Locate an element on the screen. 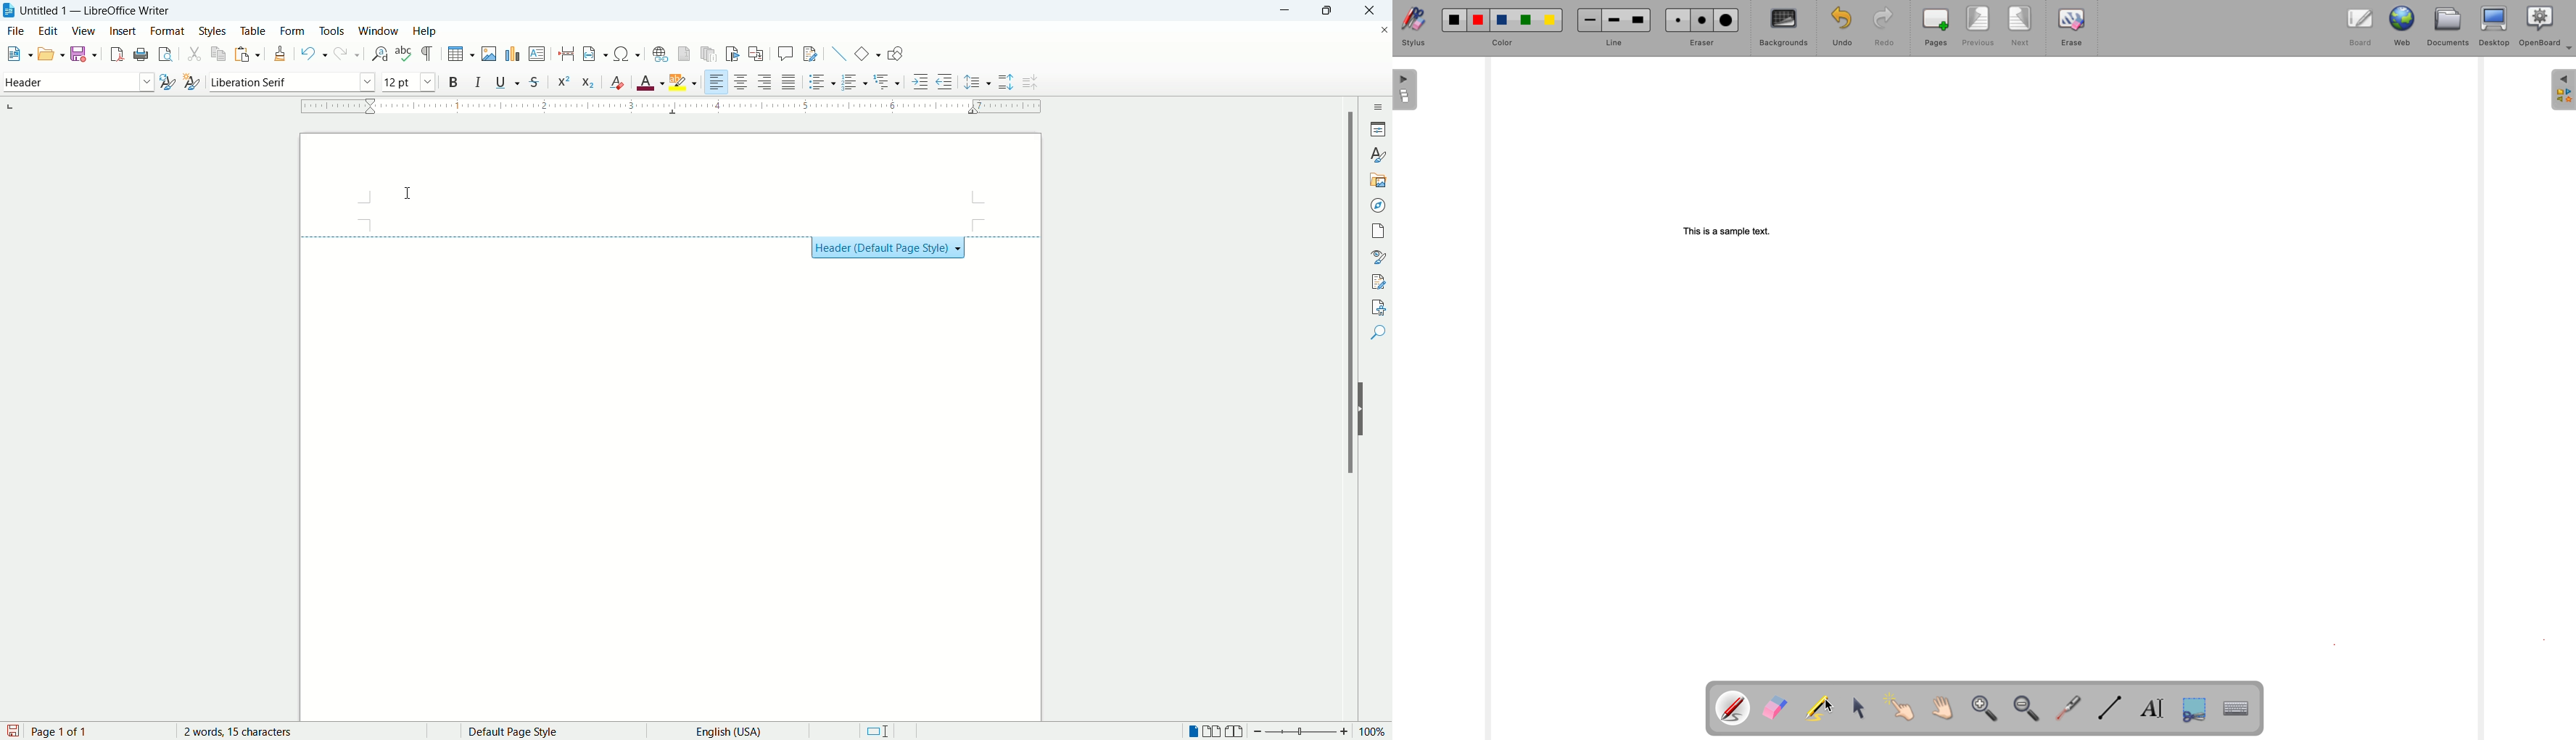 The image size is (2576, 756). spell check is located at coordinates (403, 54).